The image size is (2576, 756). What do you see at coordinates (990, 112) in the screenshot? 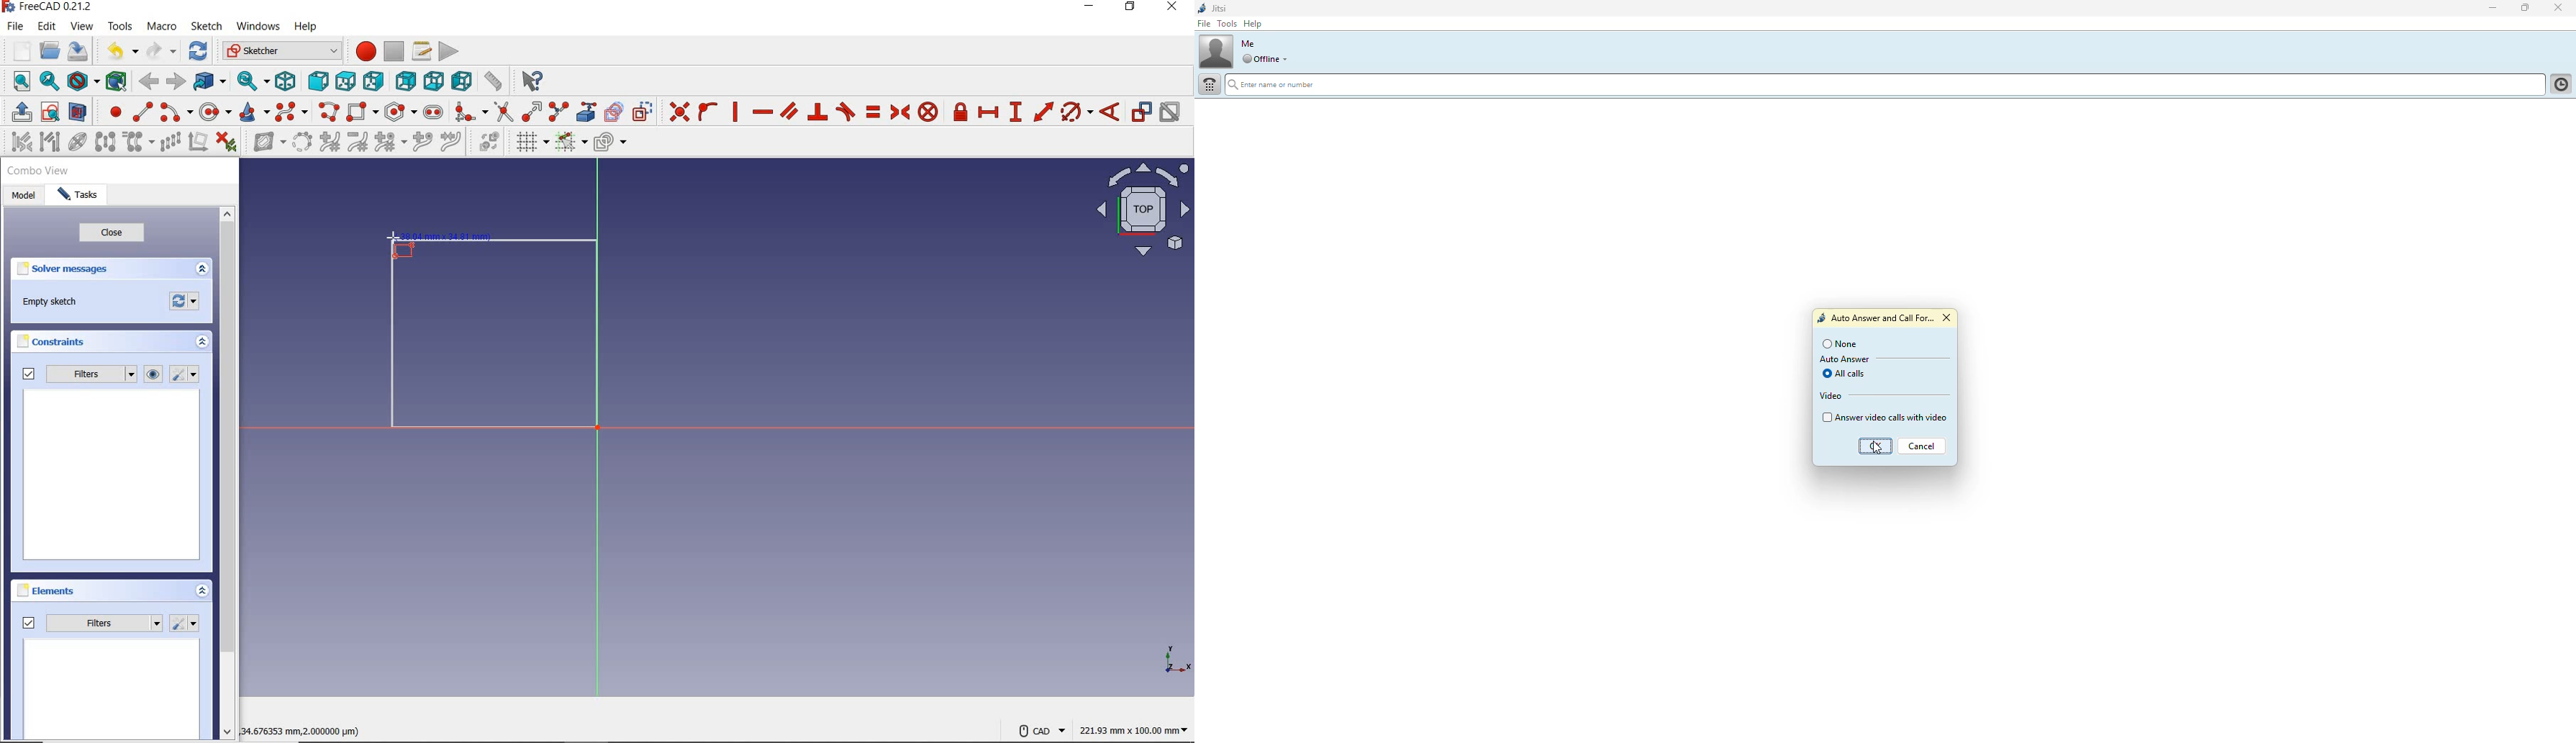
I see `constrain horizontal ditance` at bounding box center [990, 112].